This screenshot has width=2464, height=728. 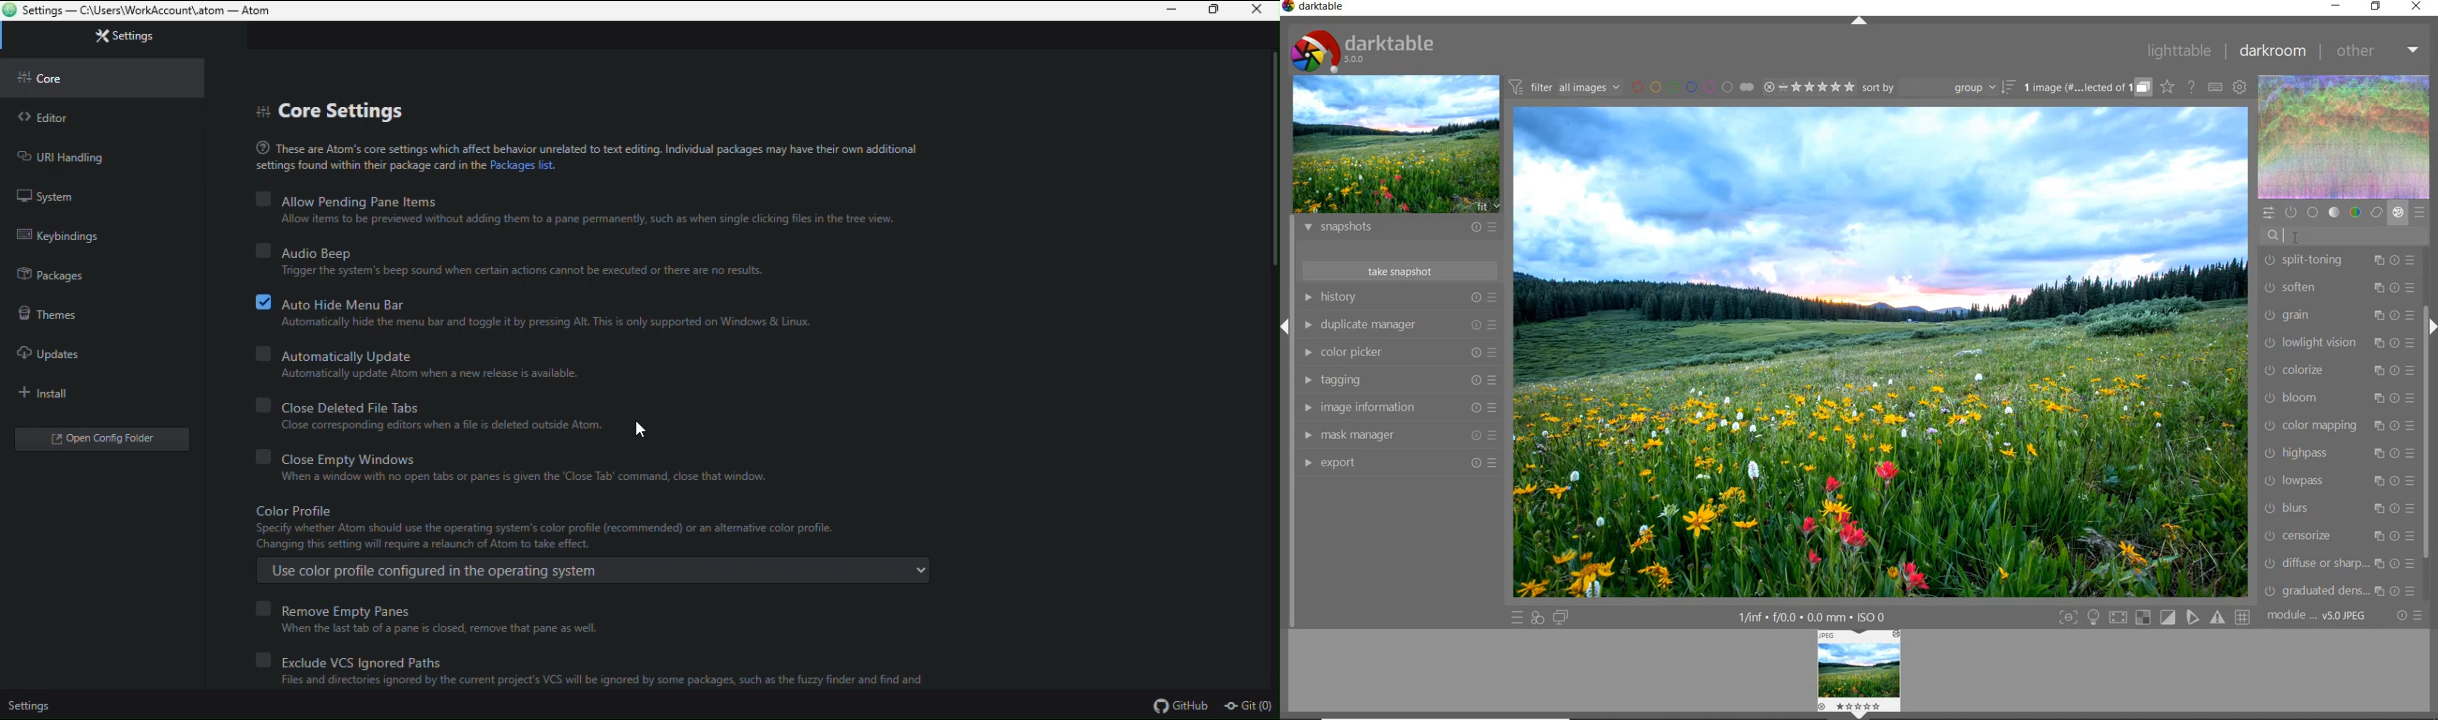 I want to click on cursor, so click(x=639, y=428).